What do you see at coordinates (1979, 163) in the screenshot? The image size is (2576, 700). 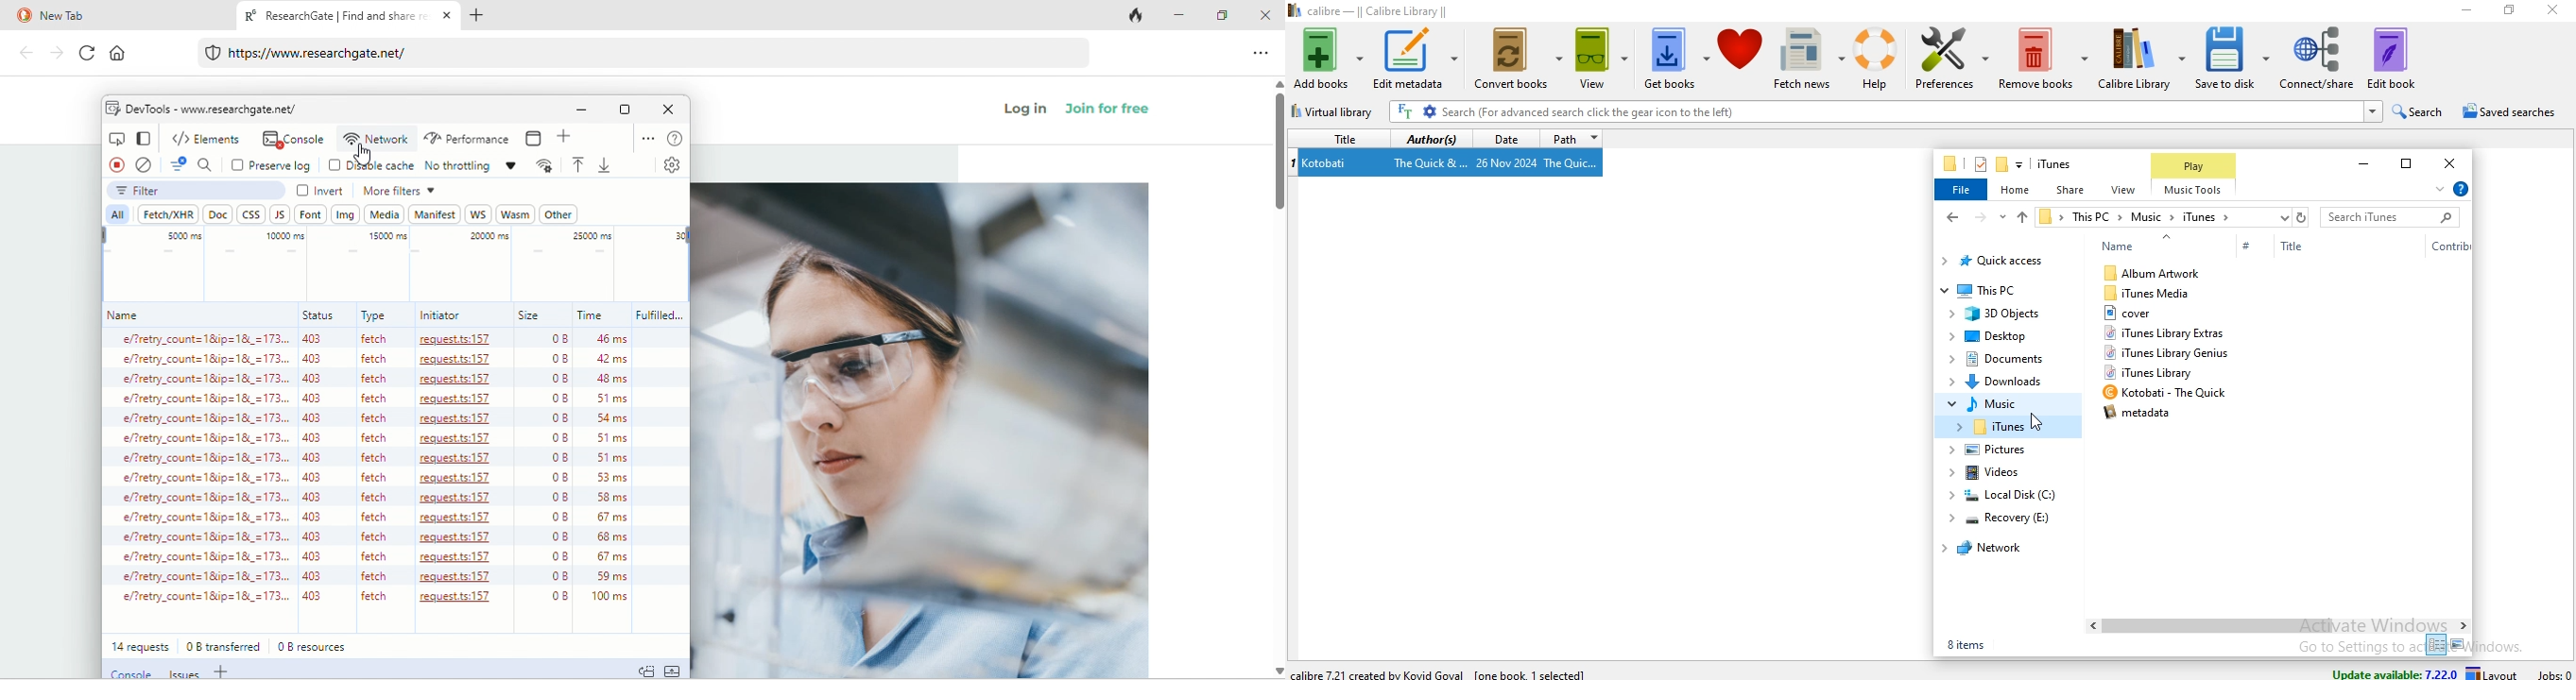 I see `properties` at bounding box center [1979, 163].